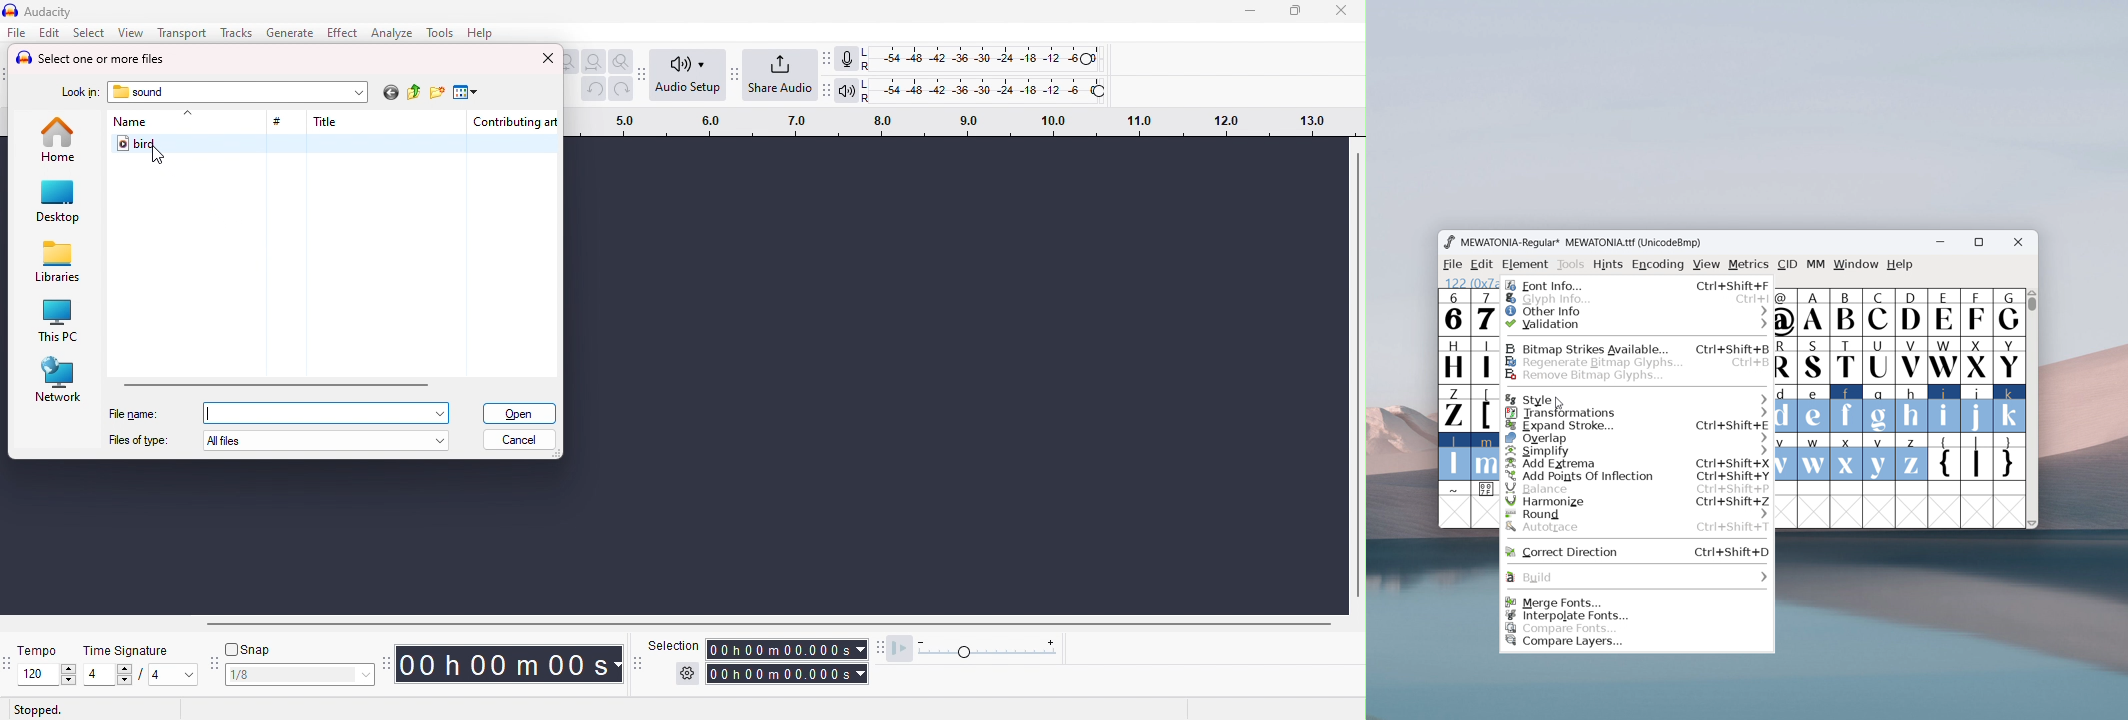 The height and width of the screenshot is (728, 2128). What do you see at coordinates (1815, 313) in the screenshot?
I see `A` at bounding box center [1815, 313].